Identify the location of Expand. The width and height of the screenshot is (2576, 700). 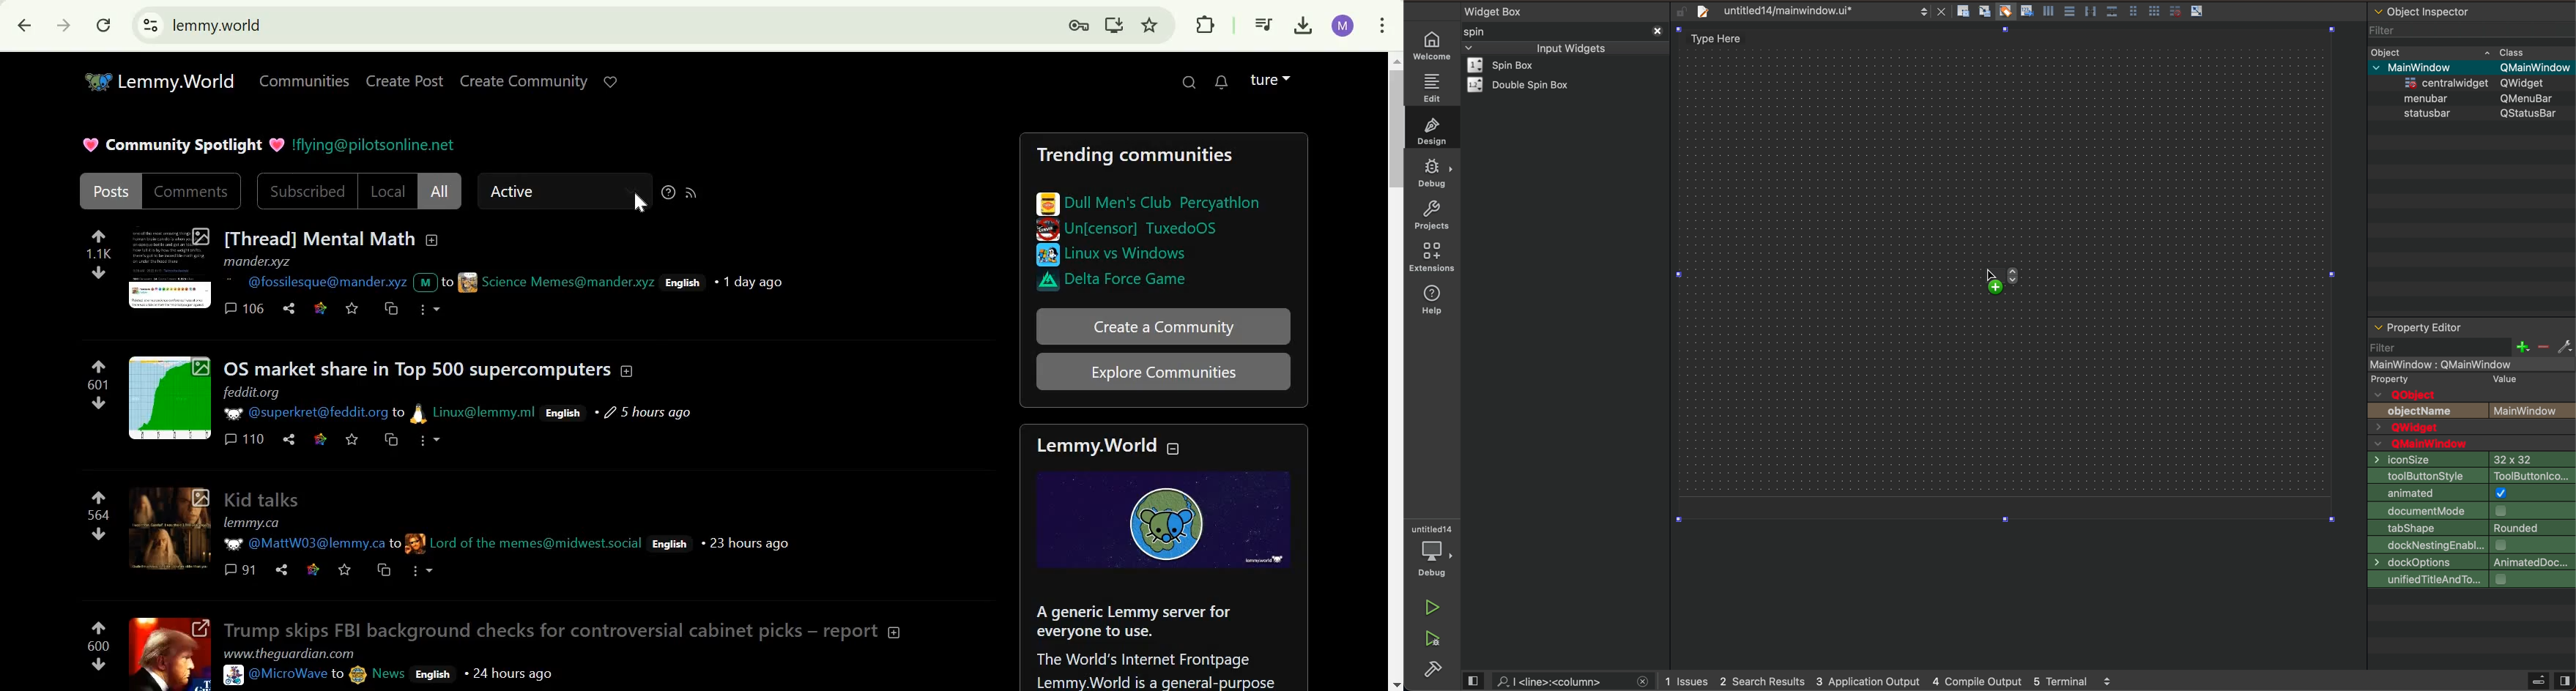
(171, 654).